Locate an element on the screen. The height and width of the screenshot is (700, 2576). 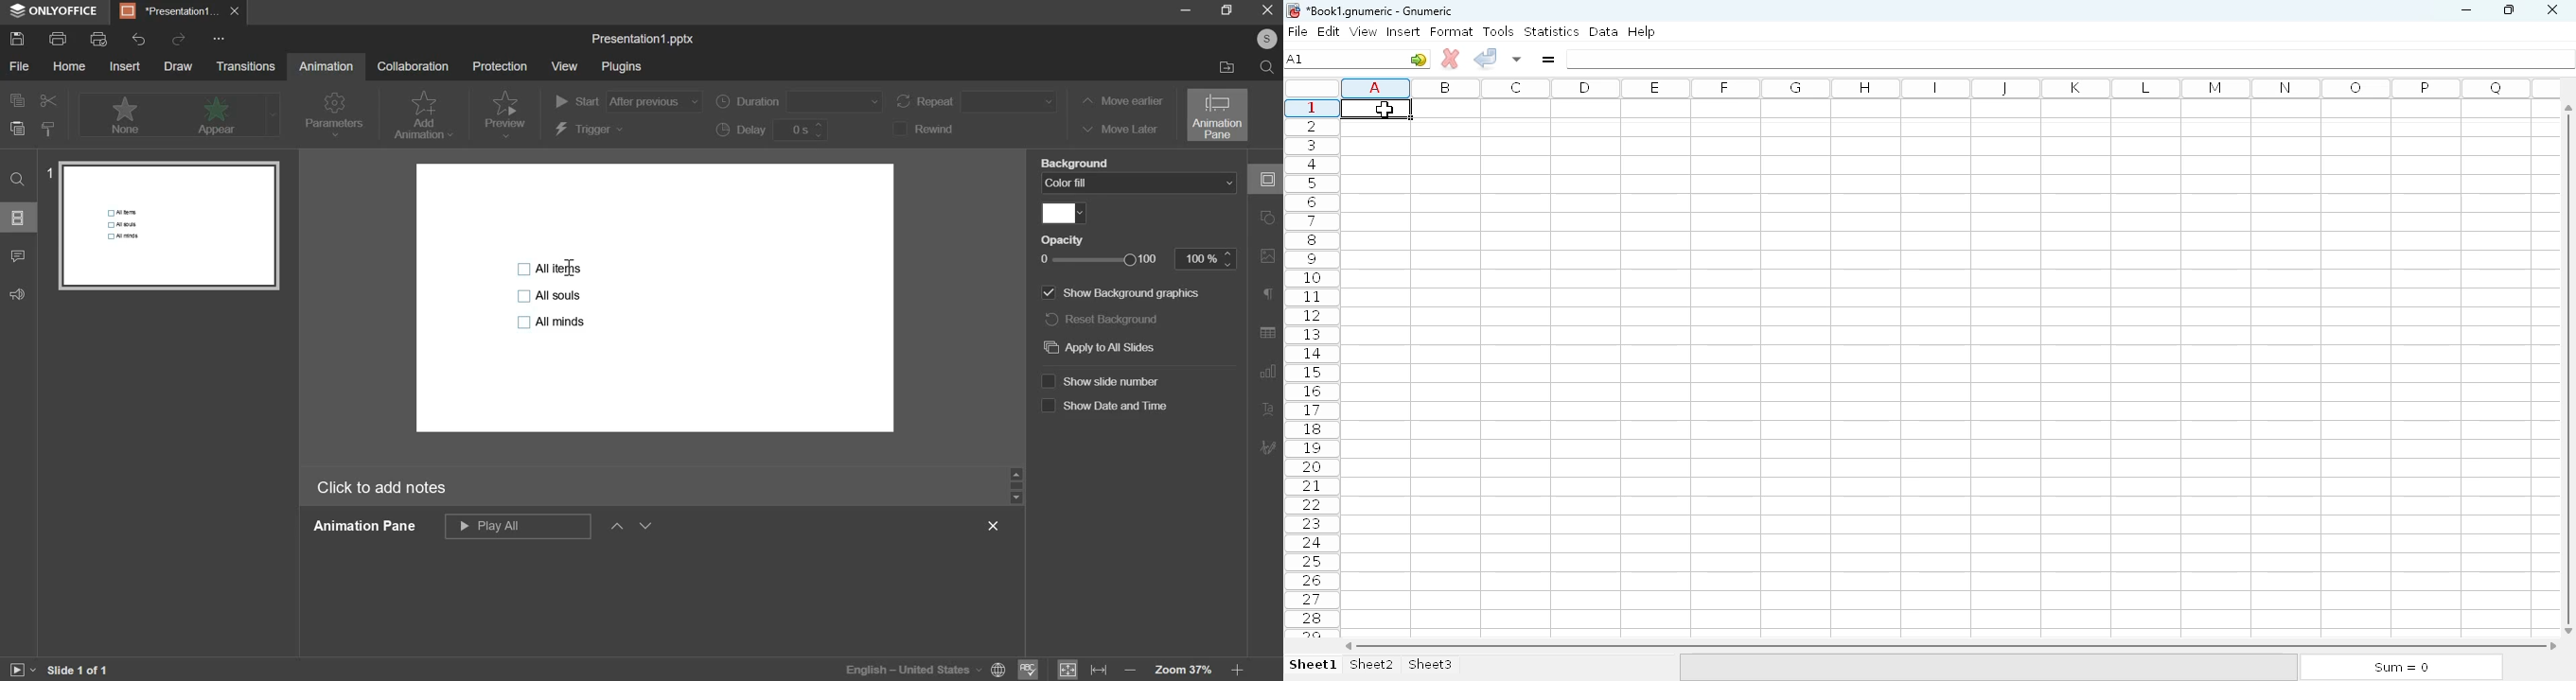
draw is located at coordinates (178, 66).